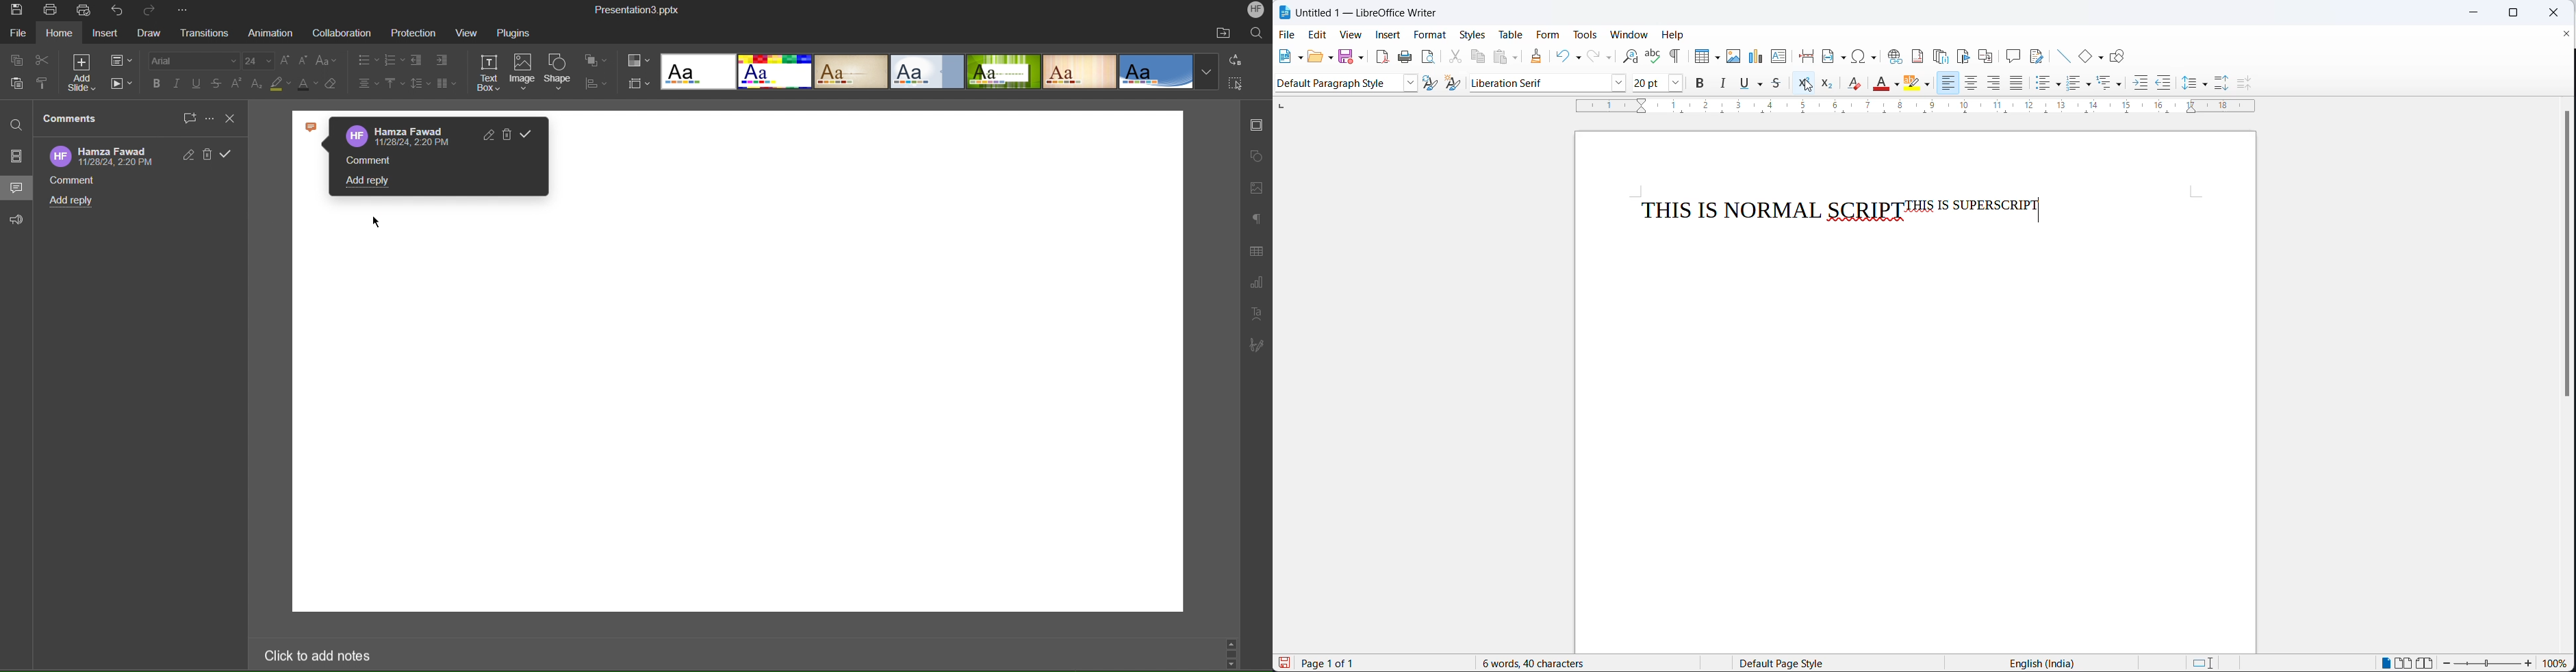  I want to click on strike through, so click(1781, 83).